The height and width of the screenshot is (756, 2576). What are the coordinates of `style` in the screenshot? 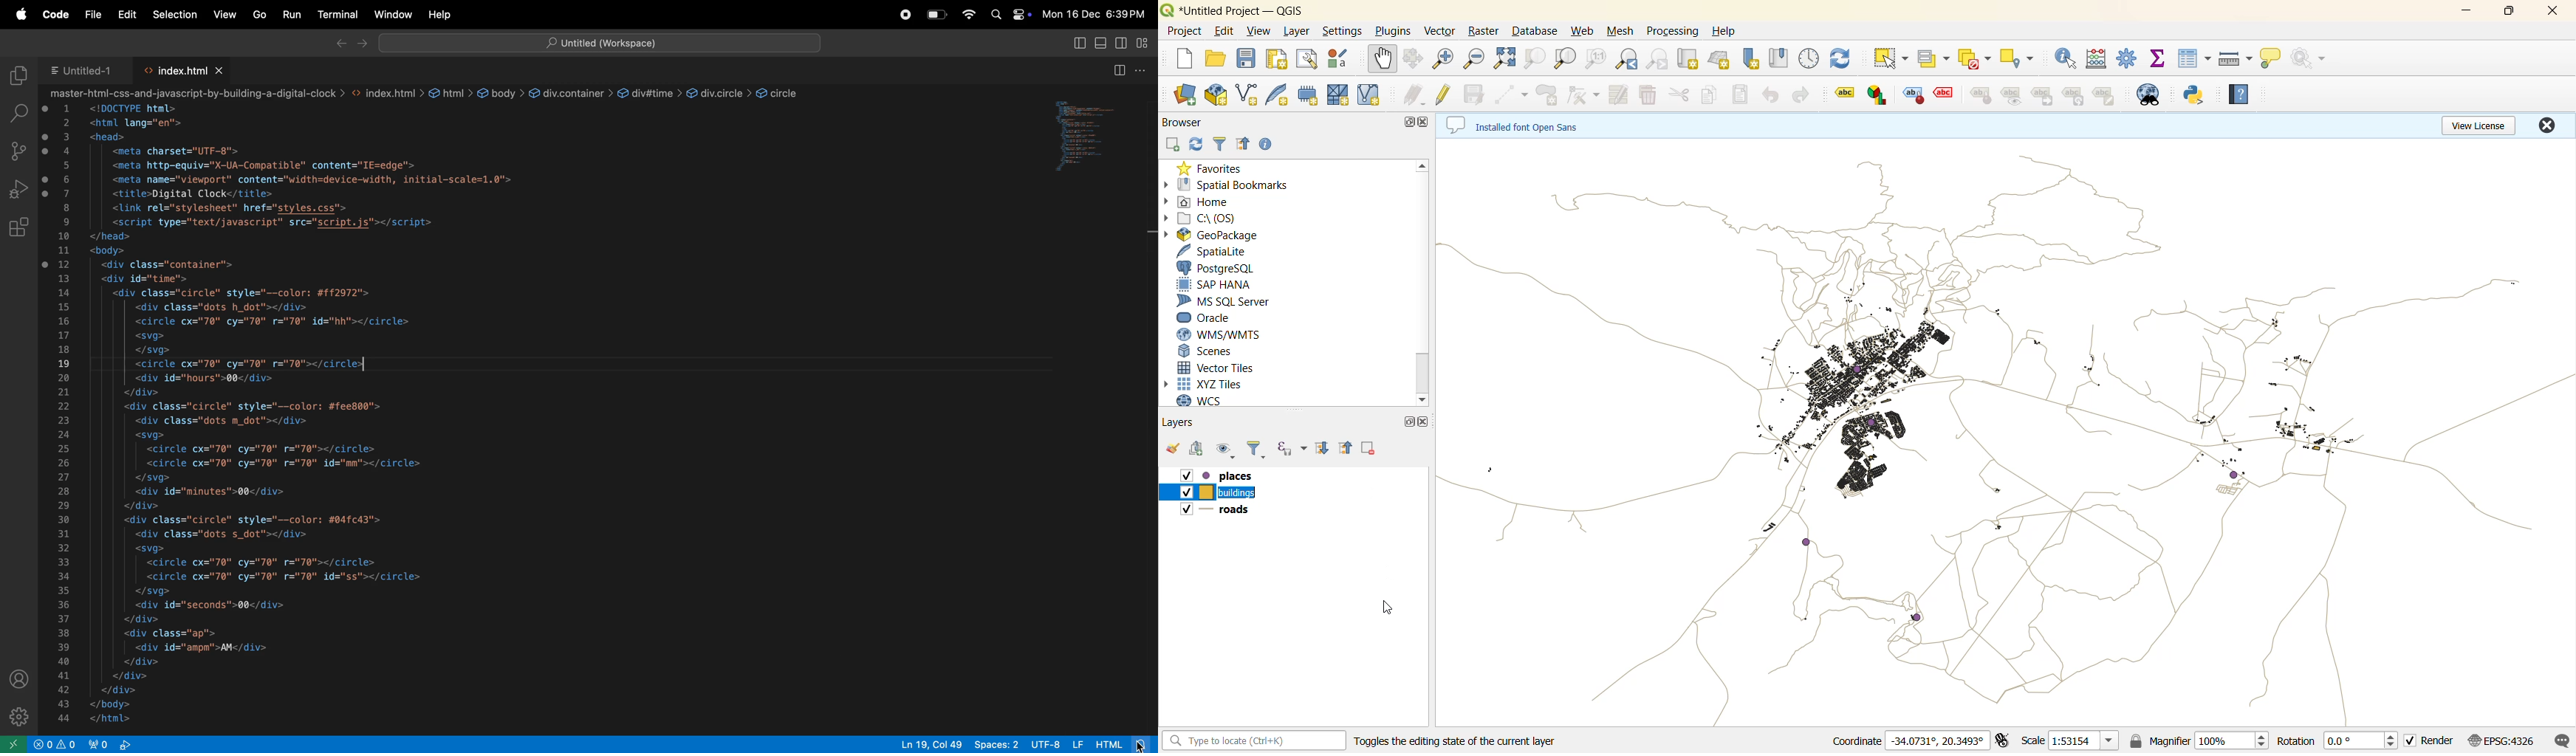 It's located at (1979, 94).